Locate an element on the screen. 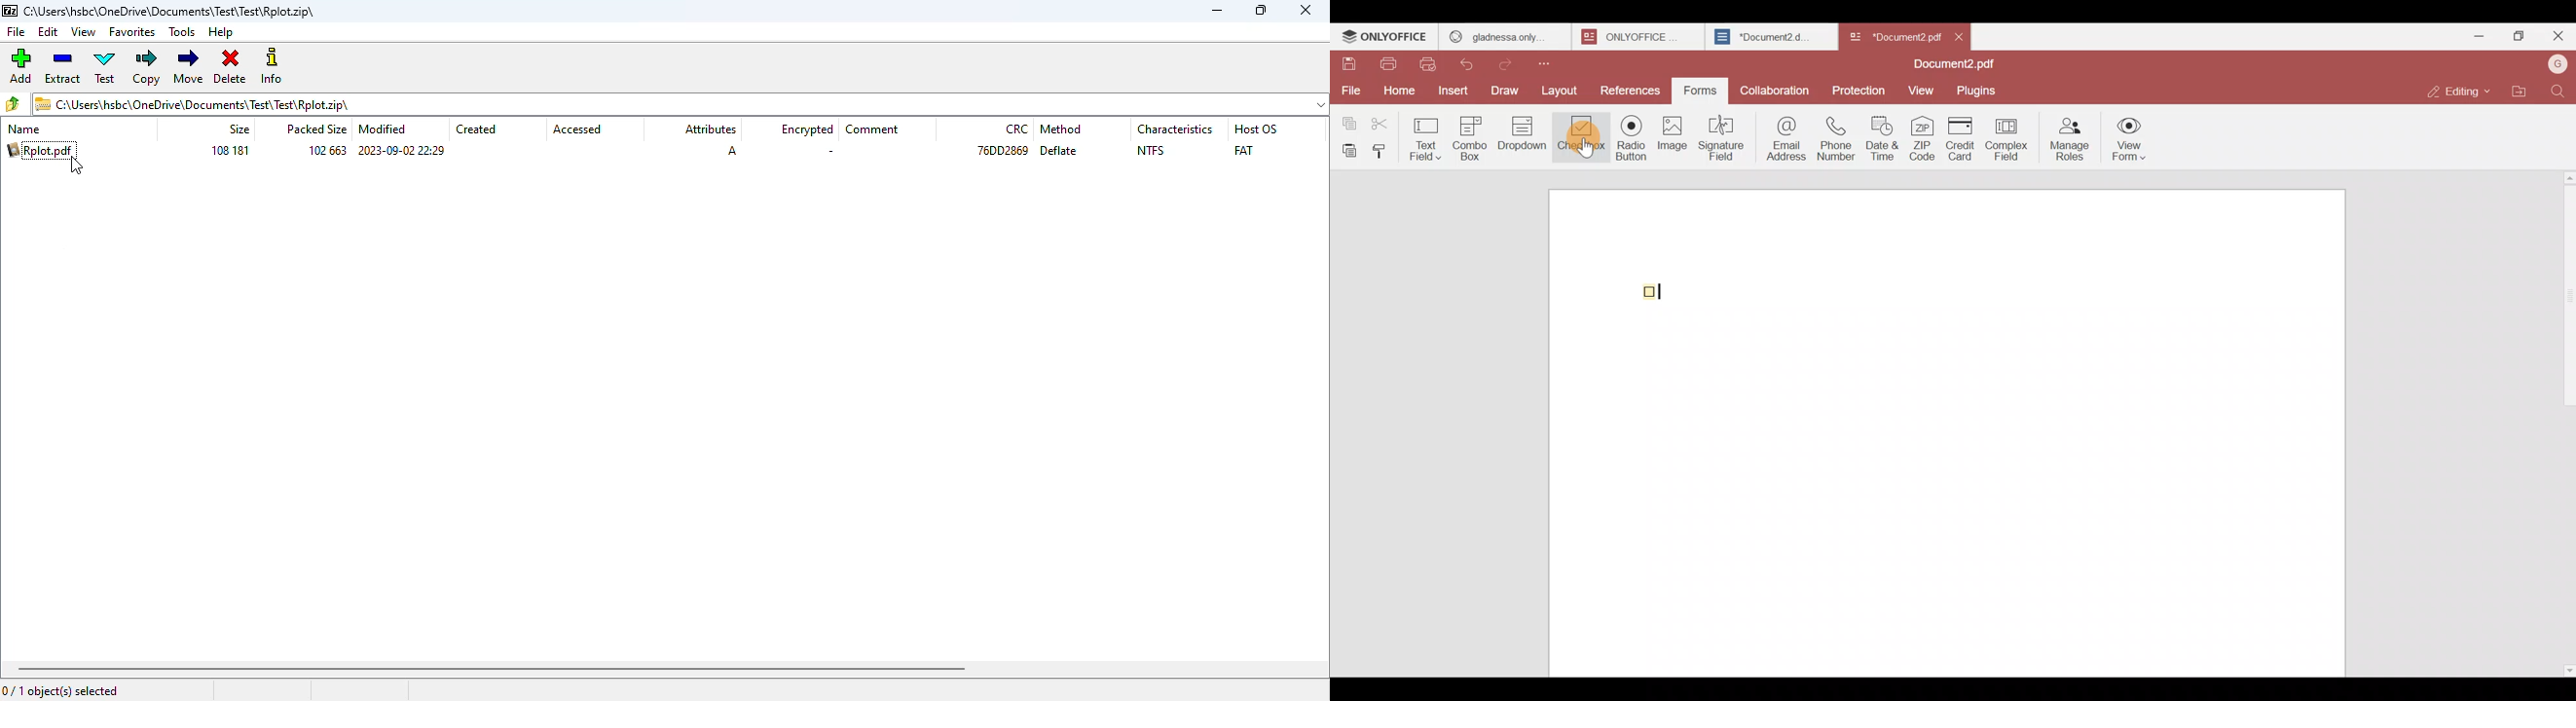 The image size is (2576, 728). Cursor is located at coordinates (1665, 288).